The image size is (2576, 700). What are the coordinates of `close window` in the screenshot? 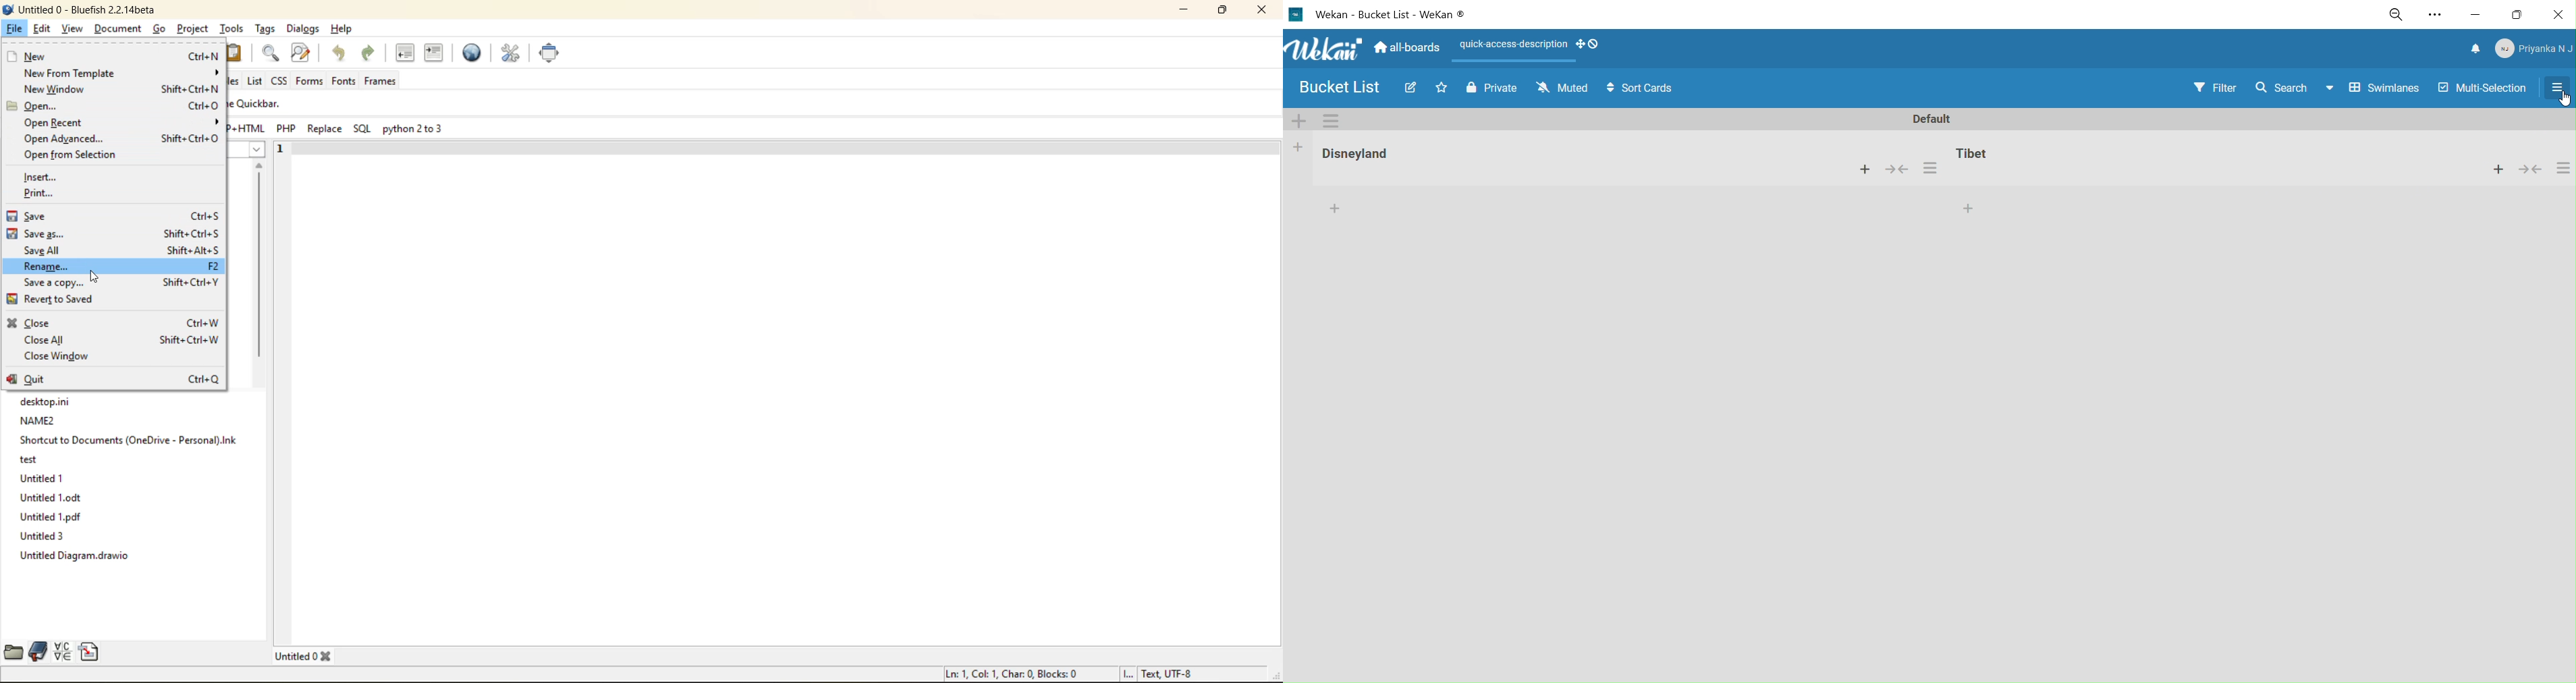 It's located at (55, 358).